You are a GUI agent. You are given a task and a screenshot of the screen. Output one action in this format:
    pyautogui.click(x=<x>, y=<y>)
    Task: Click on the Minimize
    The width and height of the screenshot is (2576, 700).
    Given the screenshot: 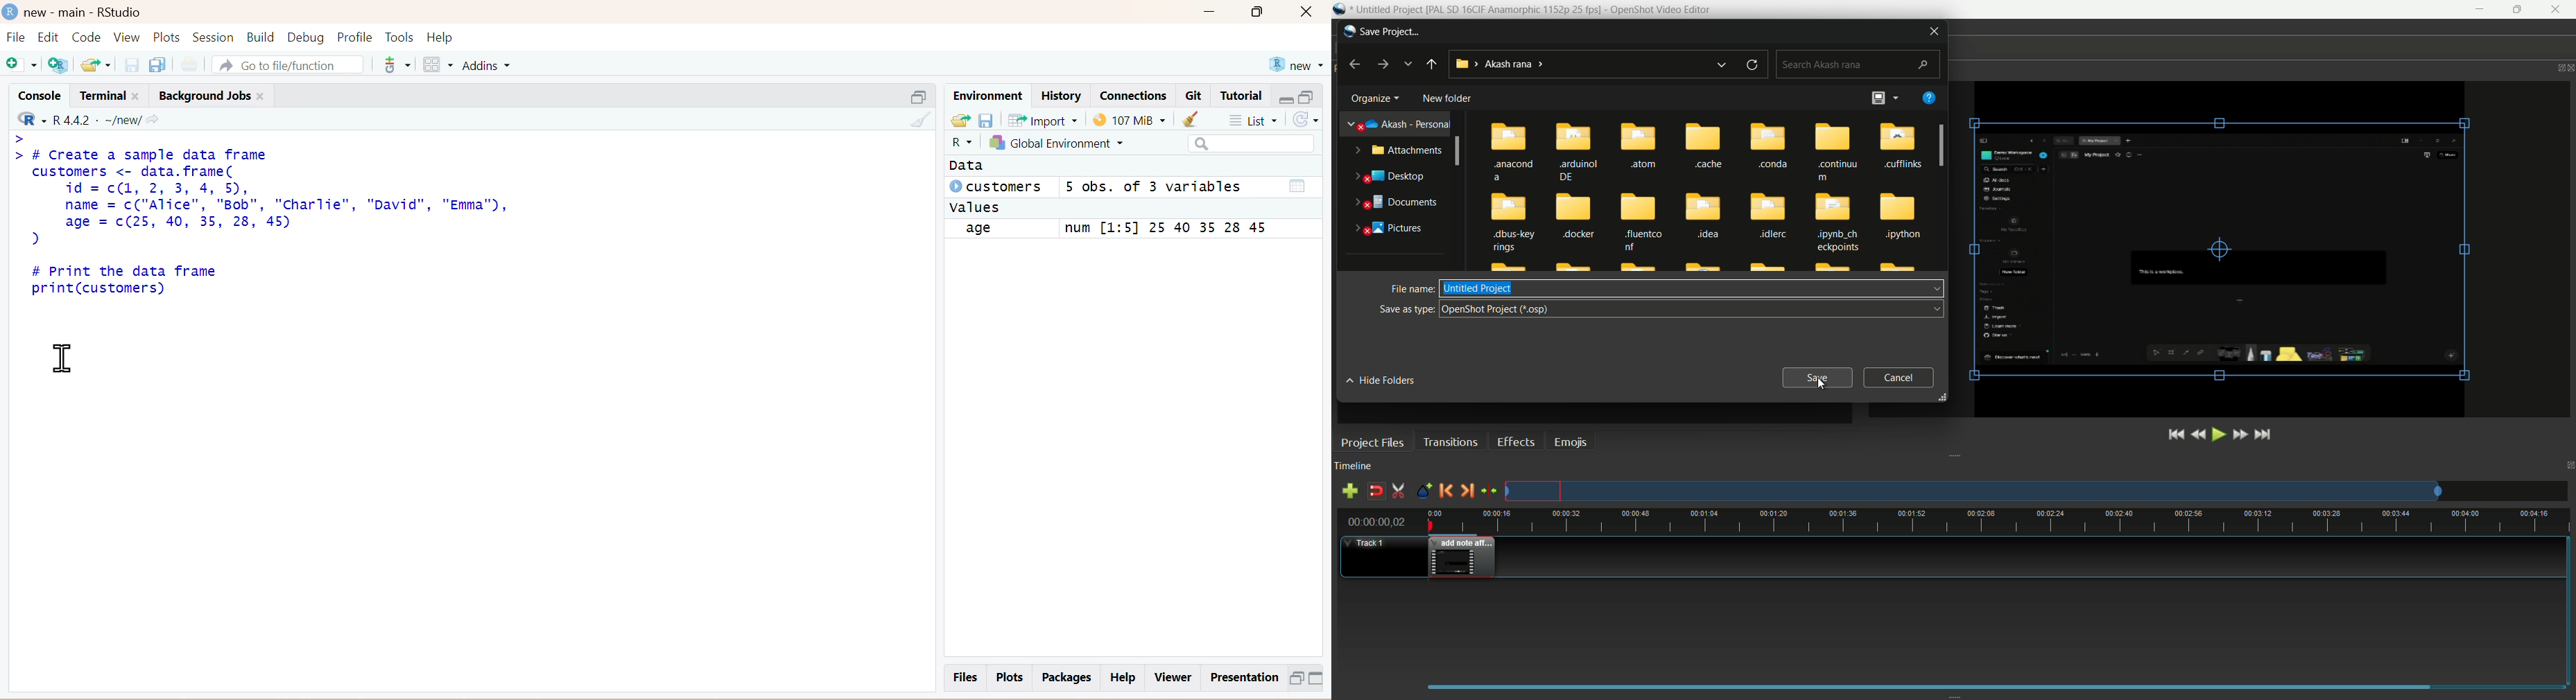 What is the action you would take?
    pyautogui.click(x=1320, y=679)
    